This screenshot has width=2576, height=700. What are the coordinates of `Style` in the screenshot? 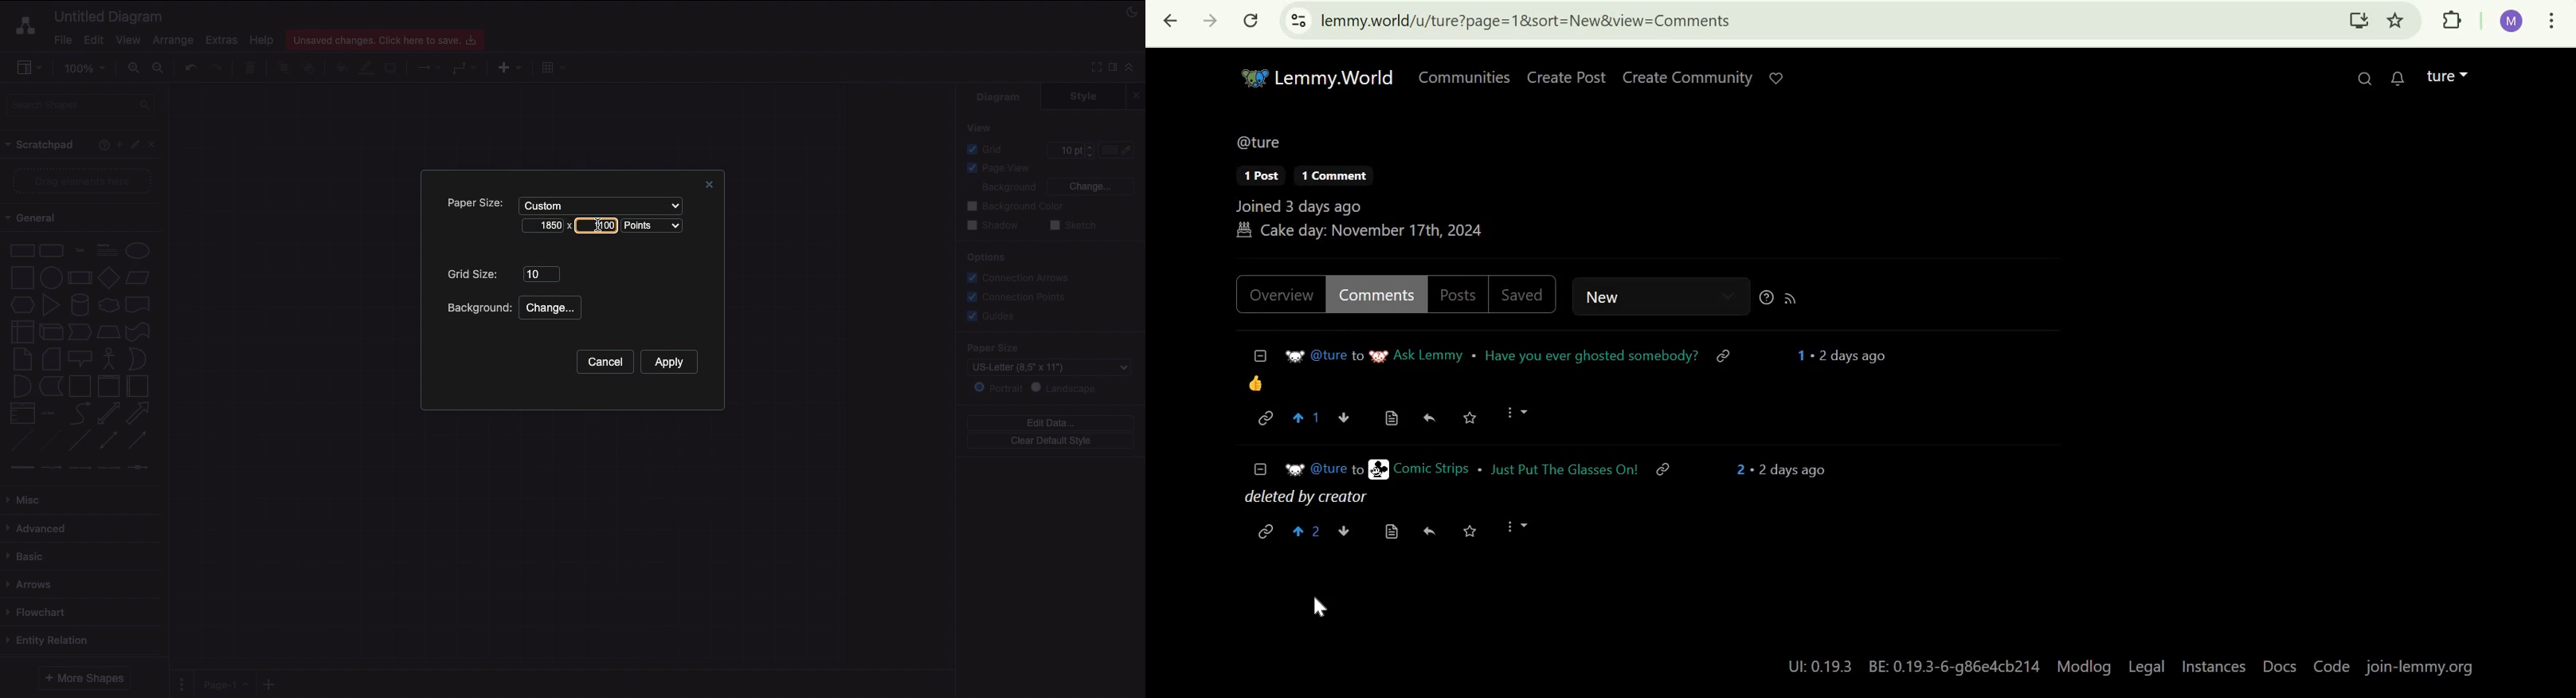 It's located at (1085, 96).